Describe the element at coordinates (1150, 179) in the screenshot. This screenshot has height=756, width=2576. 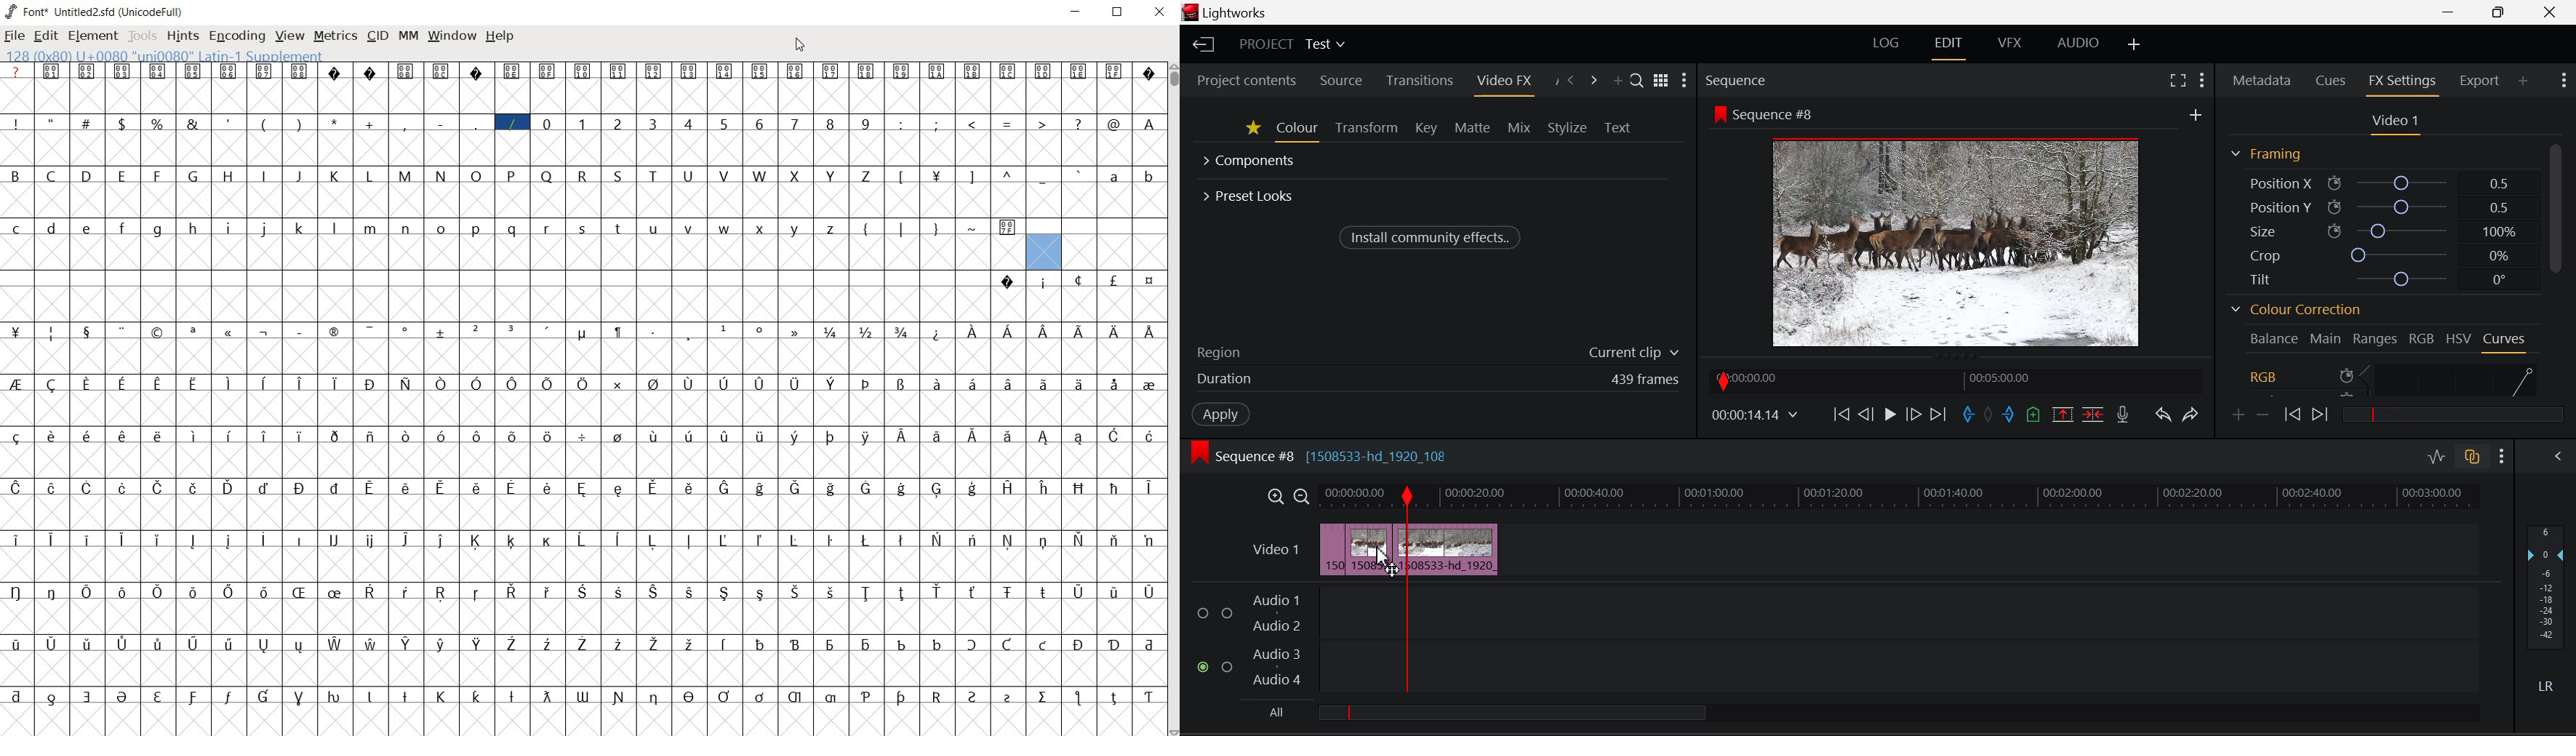
I see `glyph` at that location.